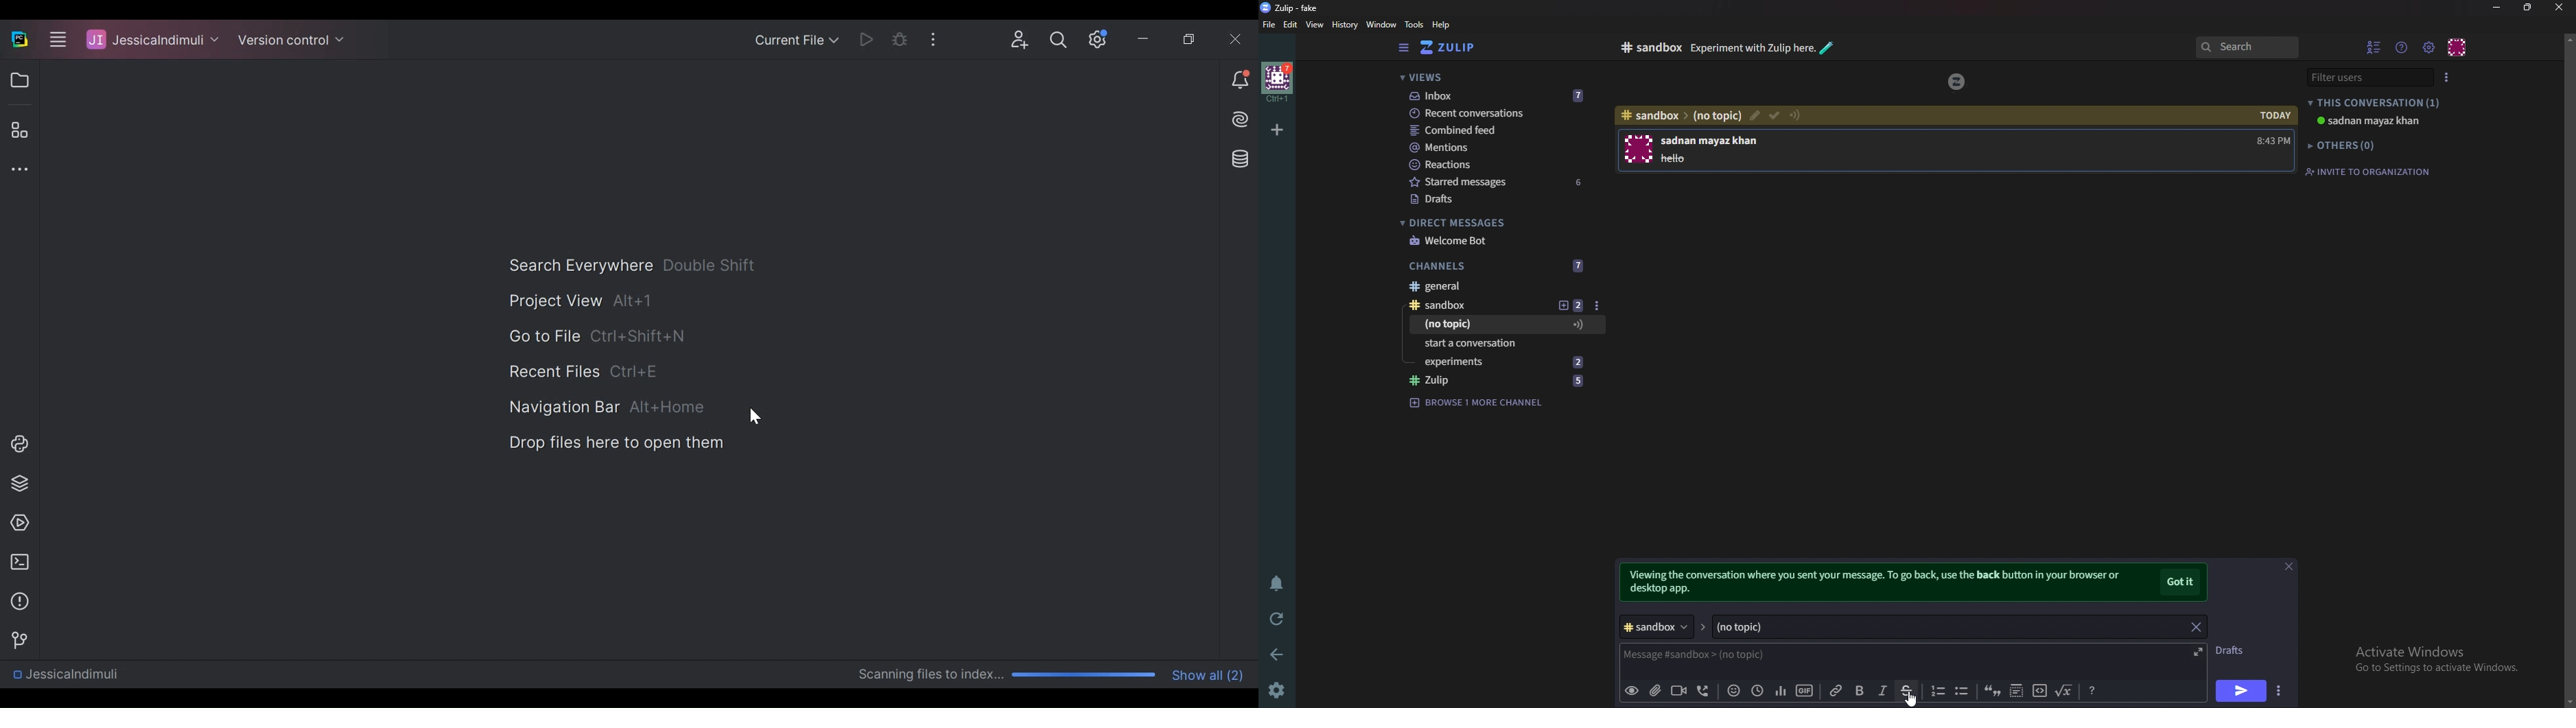  I want to click on Minimize, so click(2497, 7).